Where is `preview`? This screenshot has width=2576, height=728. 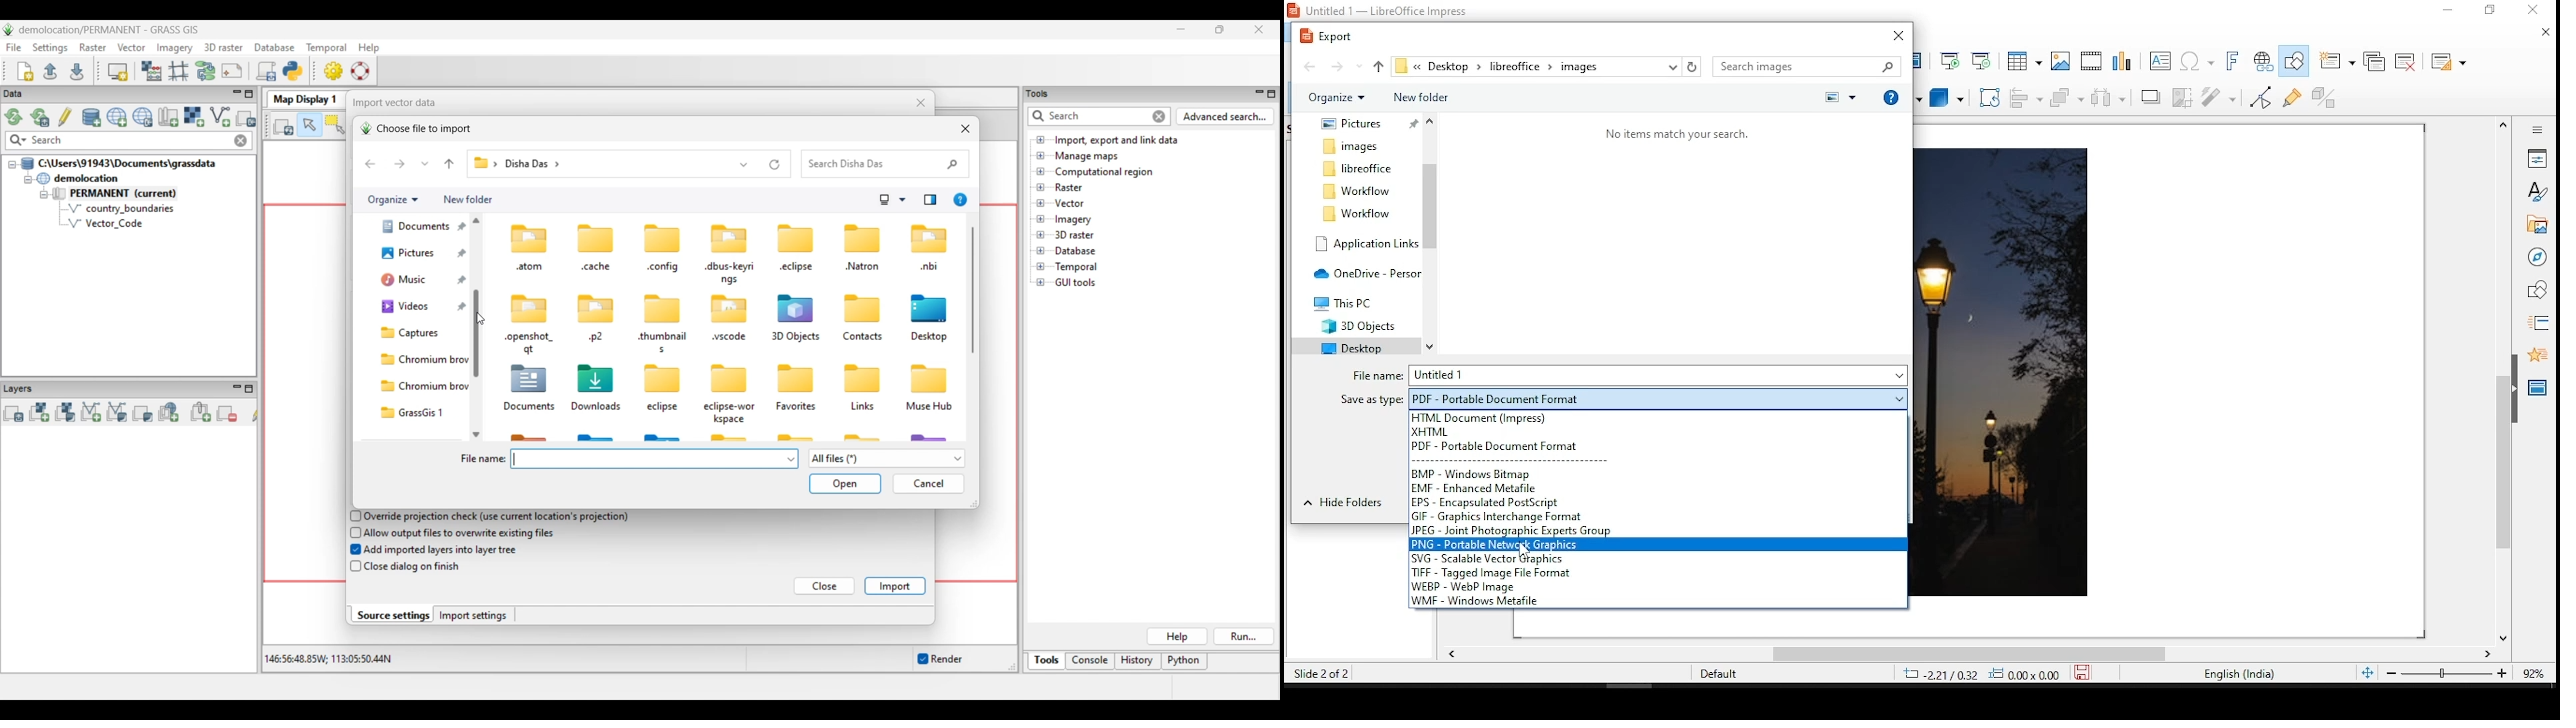 preview is located at coordinates (1839, 97).